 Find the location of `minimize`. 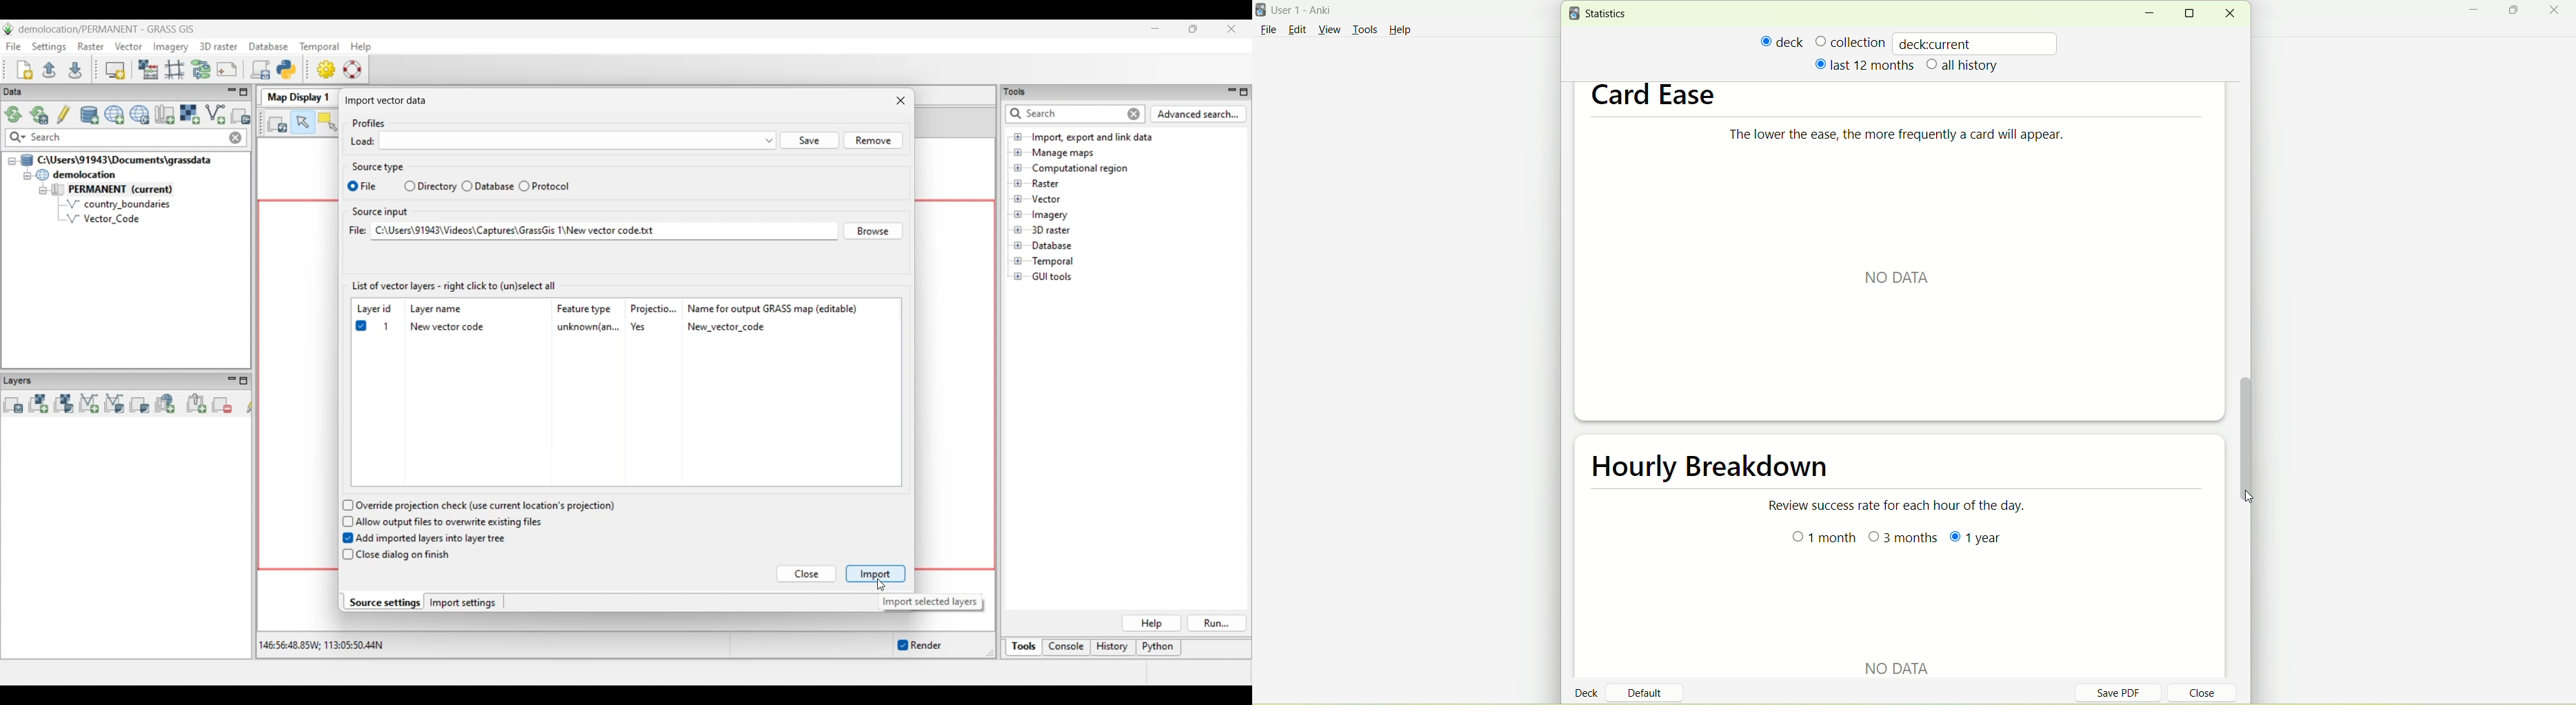

minimize is located at coordinates (2477, 12).